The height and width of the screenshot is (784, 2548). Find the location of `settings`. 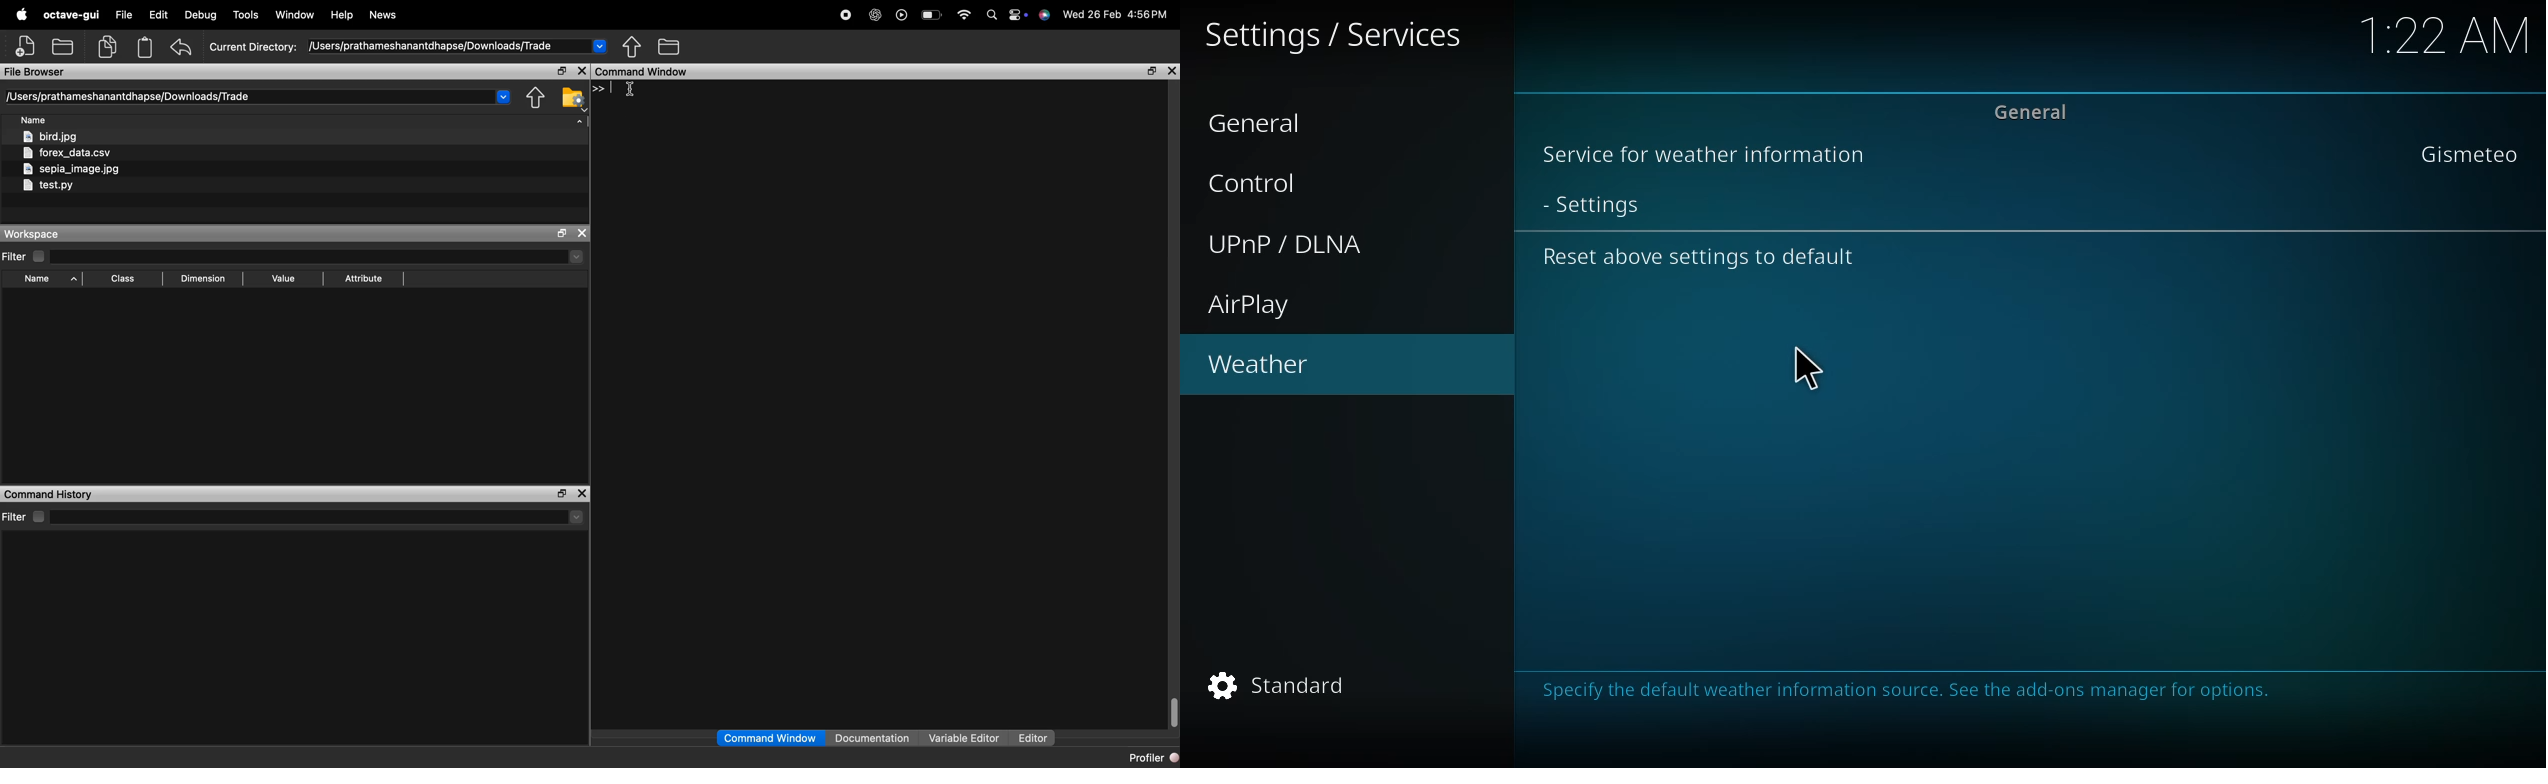

settings is located at coordinates (1606, 205).